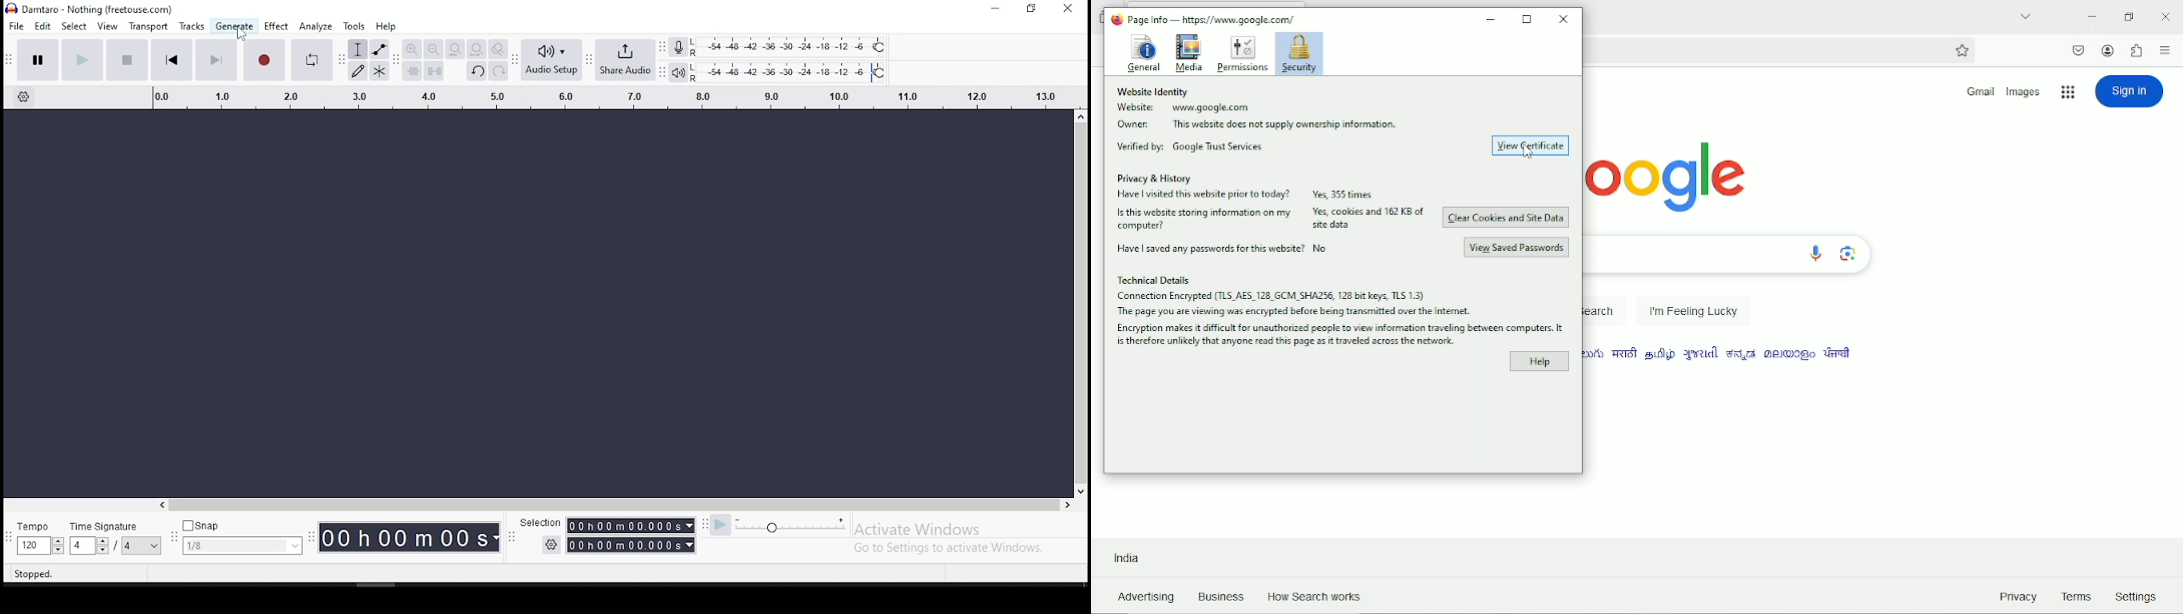 Image resolution: width=2184 pixels, height=616 pixels. What do you see at coordinates (1333, 278) in the screenshot?
I see `Technical Details` at bounding box center [1333, 278].